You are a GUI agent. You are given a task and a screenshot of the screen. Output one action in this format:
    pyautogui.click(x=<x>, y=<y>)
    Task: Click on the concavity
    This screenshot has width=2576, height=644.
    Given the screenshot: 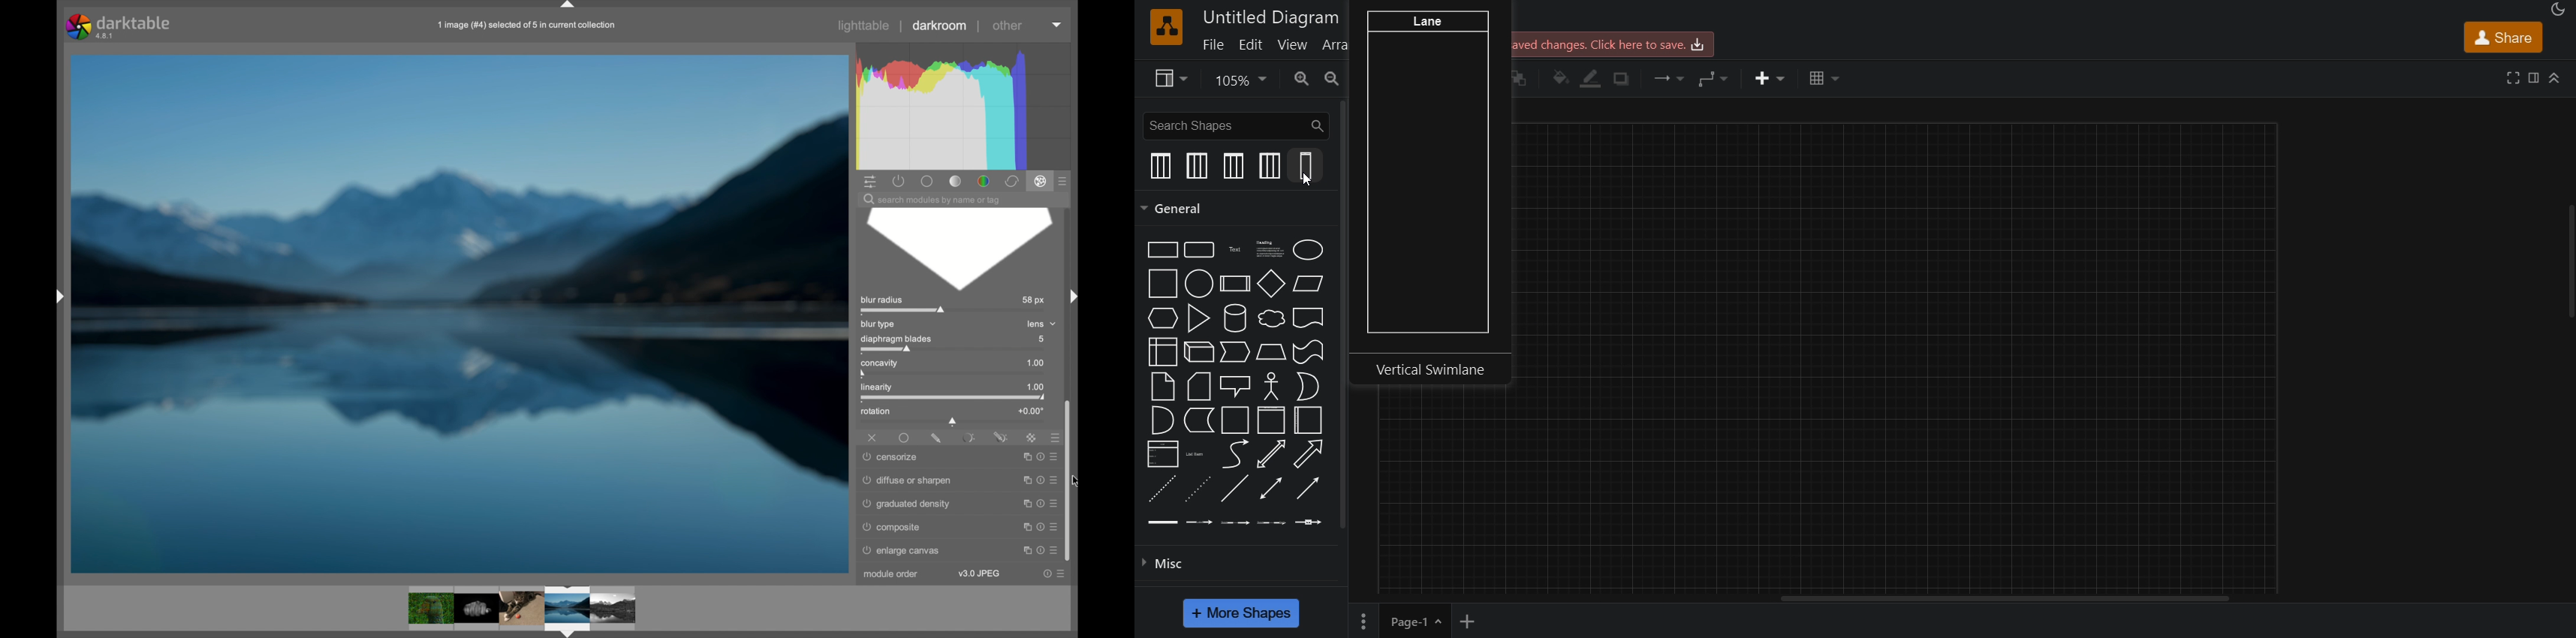 What is the action you would take?
    pyautogui.click(x=882, y=367)
    